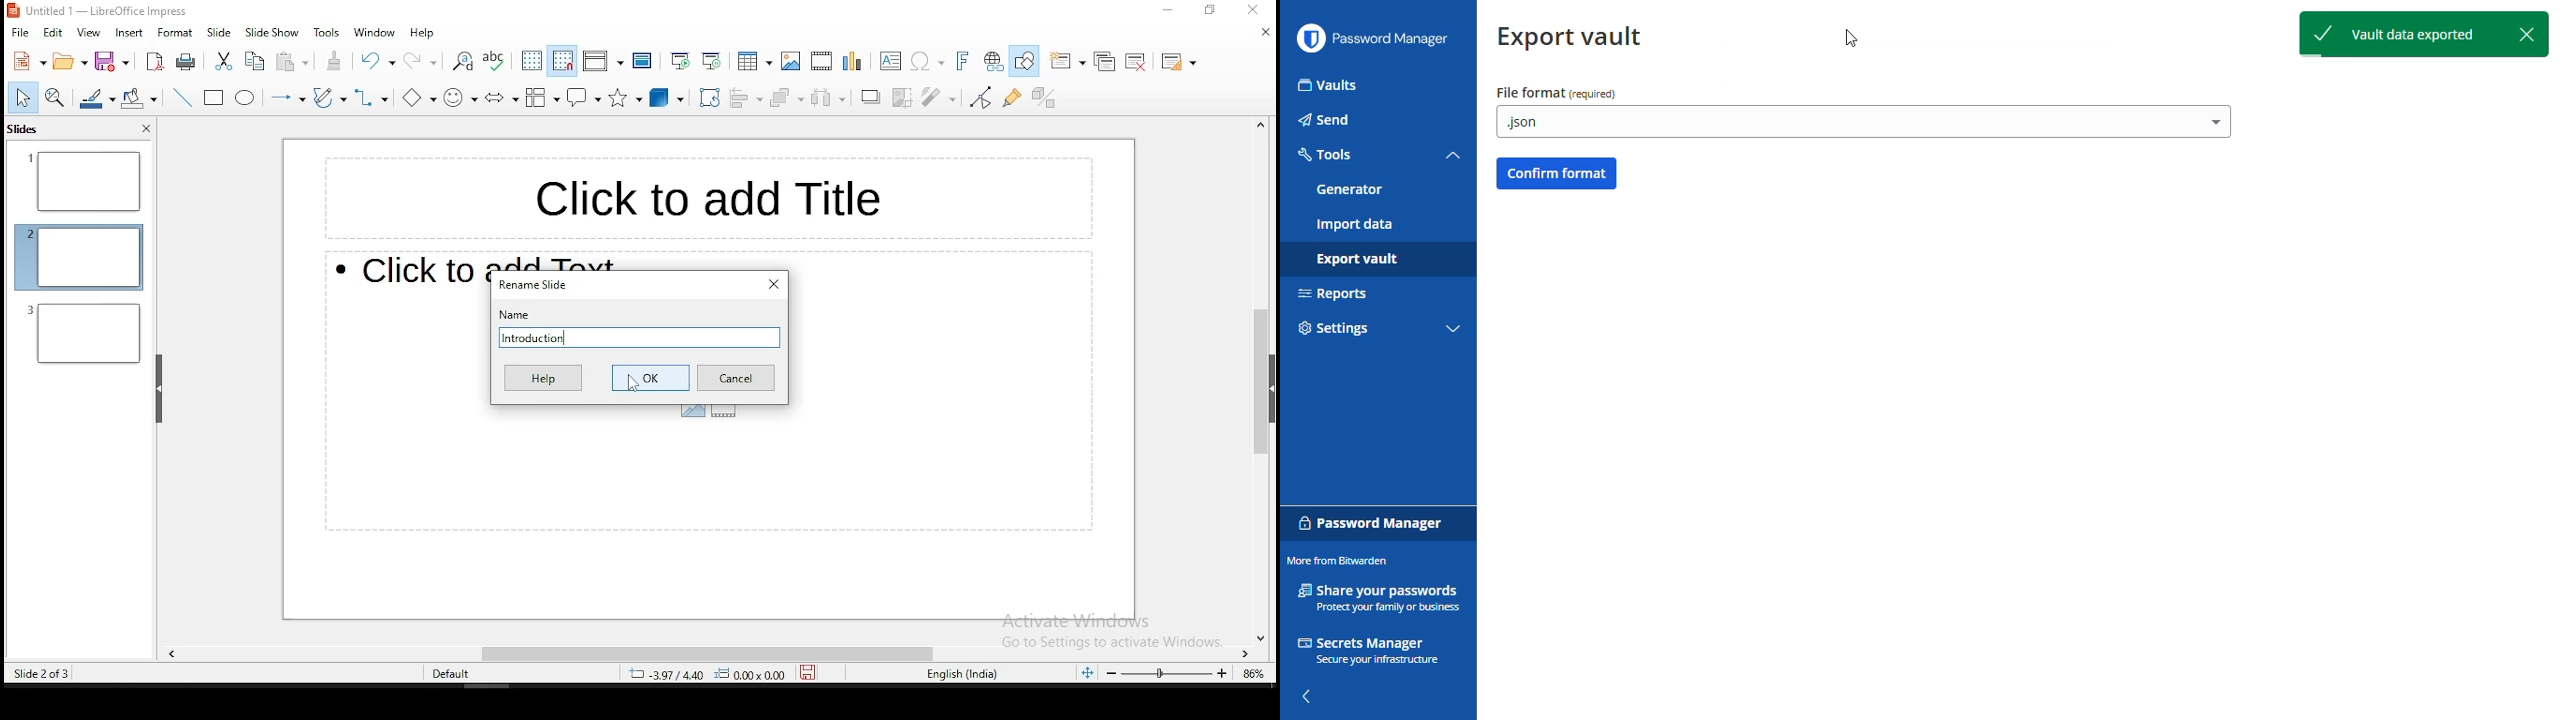 The height and width of the screenshot is (728, 2576). What do you see at coordinates (1372, 520) in the screenshot?
I see `password manager` at bounding box center [1372, 520].